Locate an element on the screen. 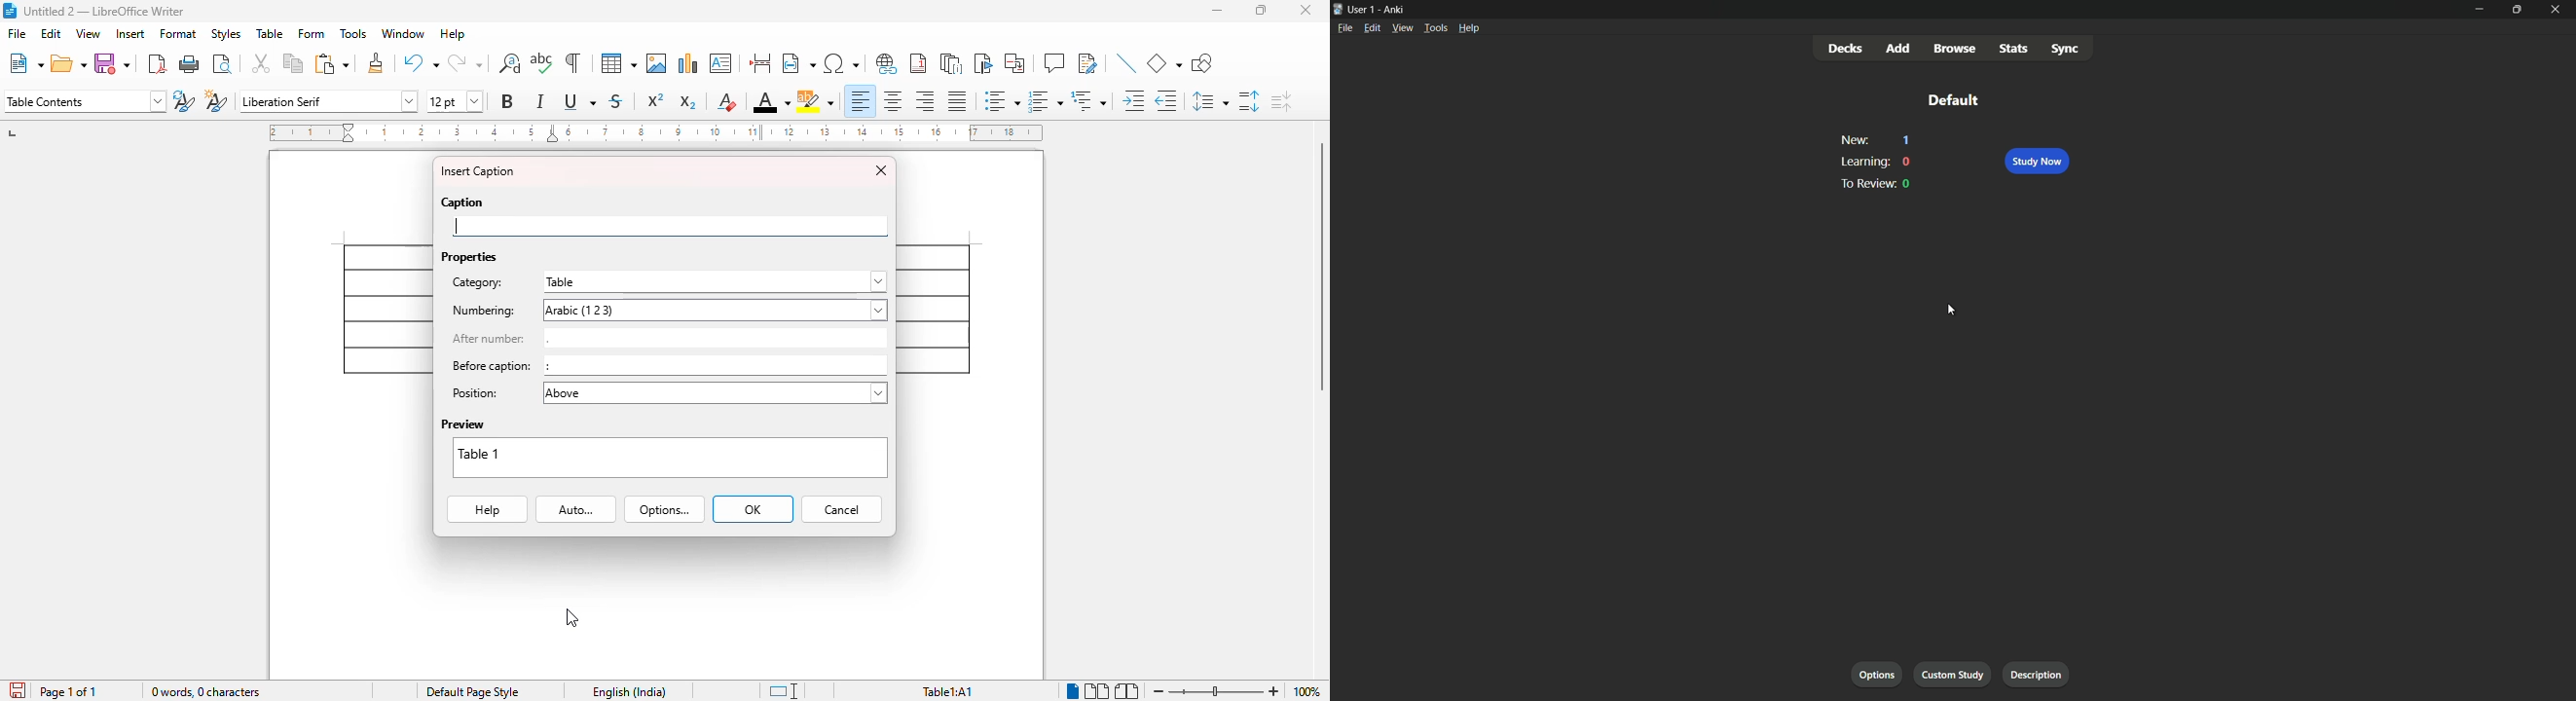 The image size is (2576, 728). redo is located at coordinates (464, 62).